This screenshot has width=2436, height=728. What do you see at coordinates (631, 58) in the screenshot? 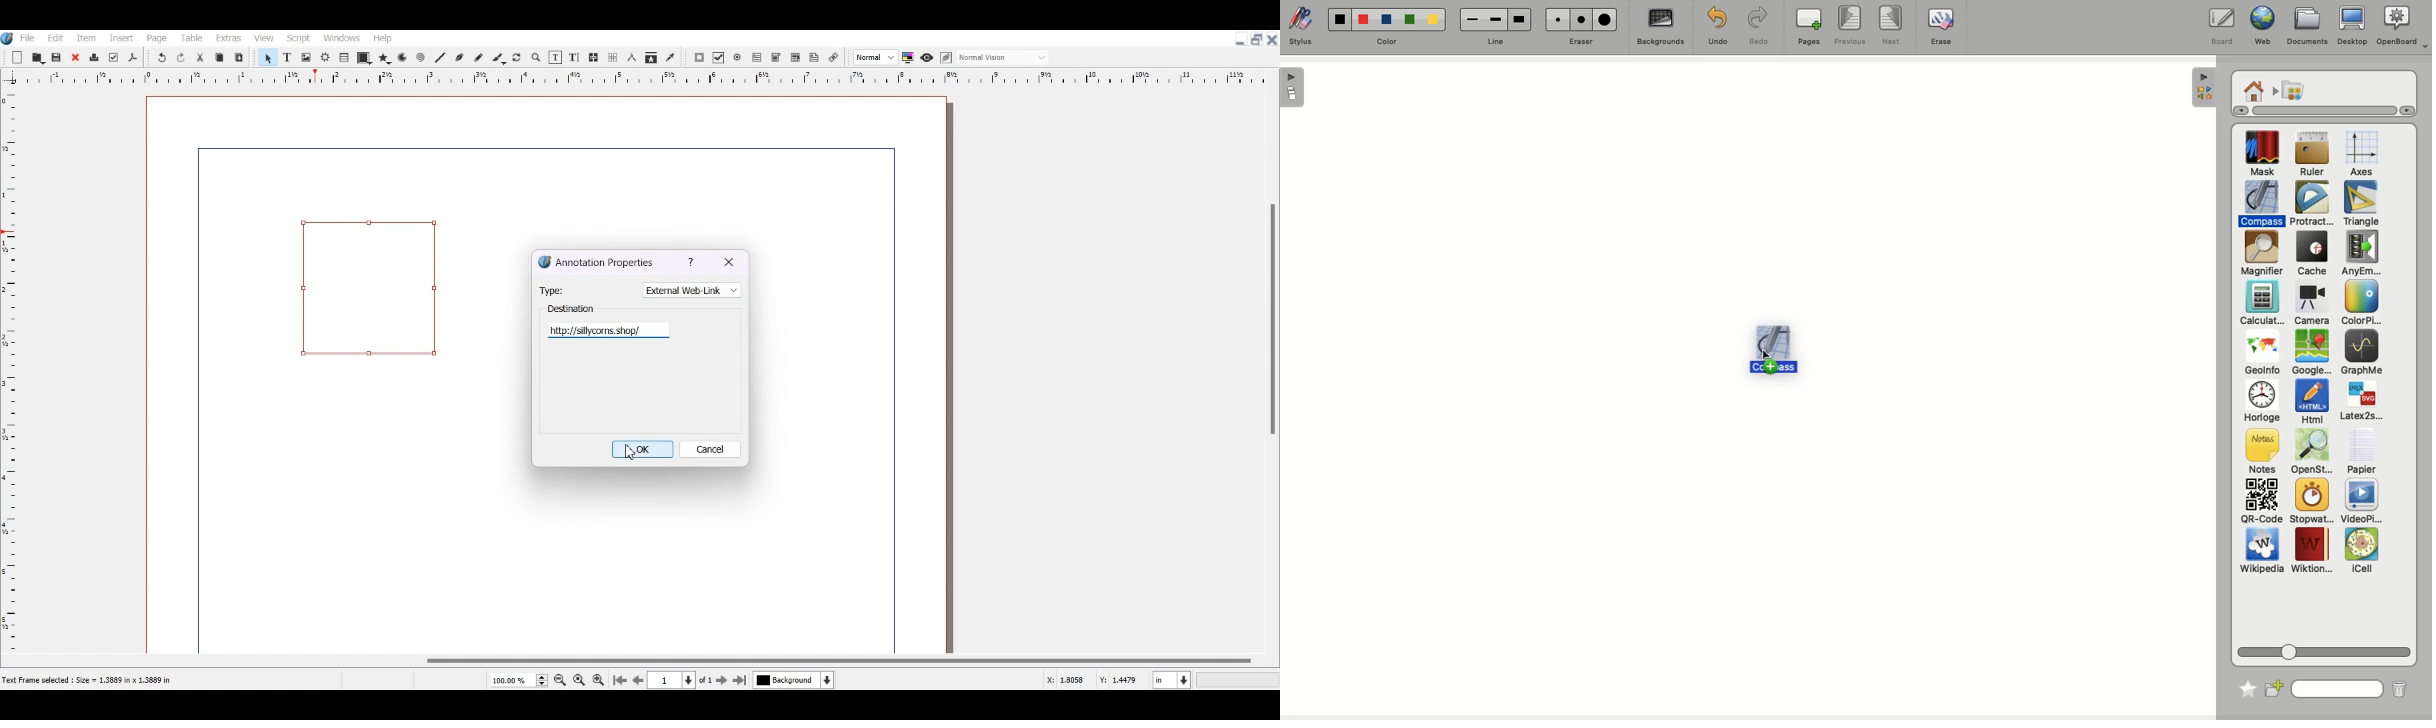
I see `Measurements` at bounding box center [631, 58].